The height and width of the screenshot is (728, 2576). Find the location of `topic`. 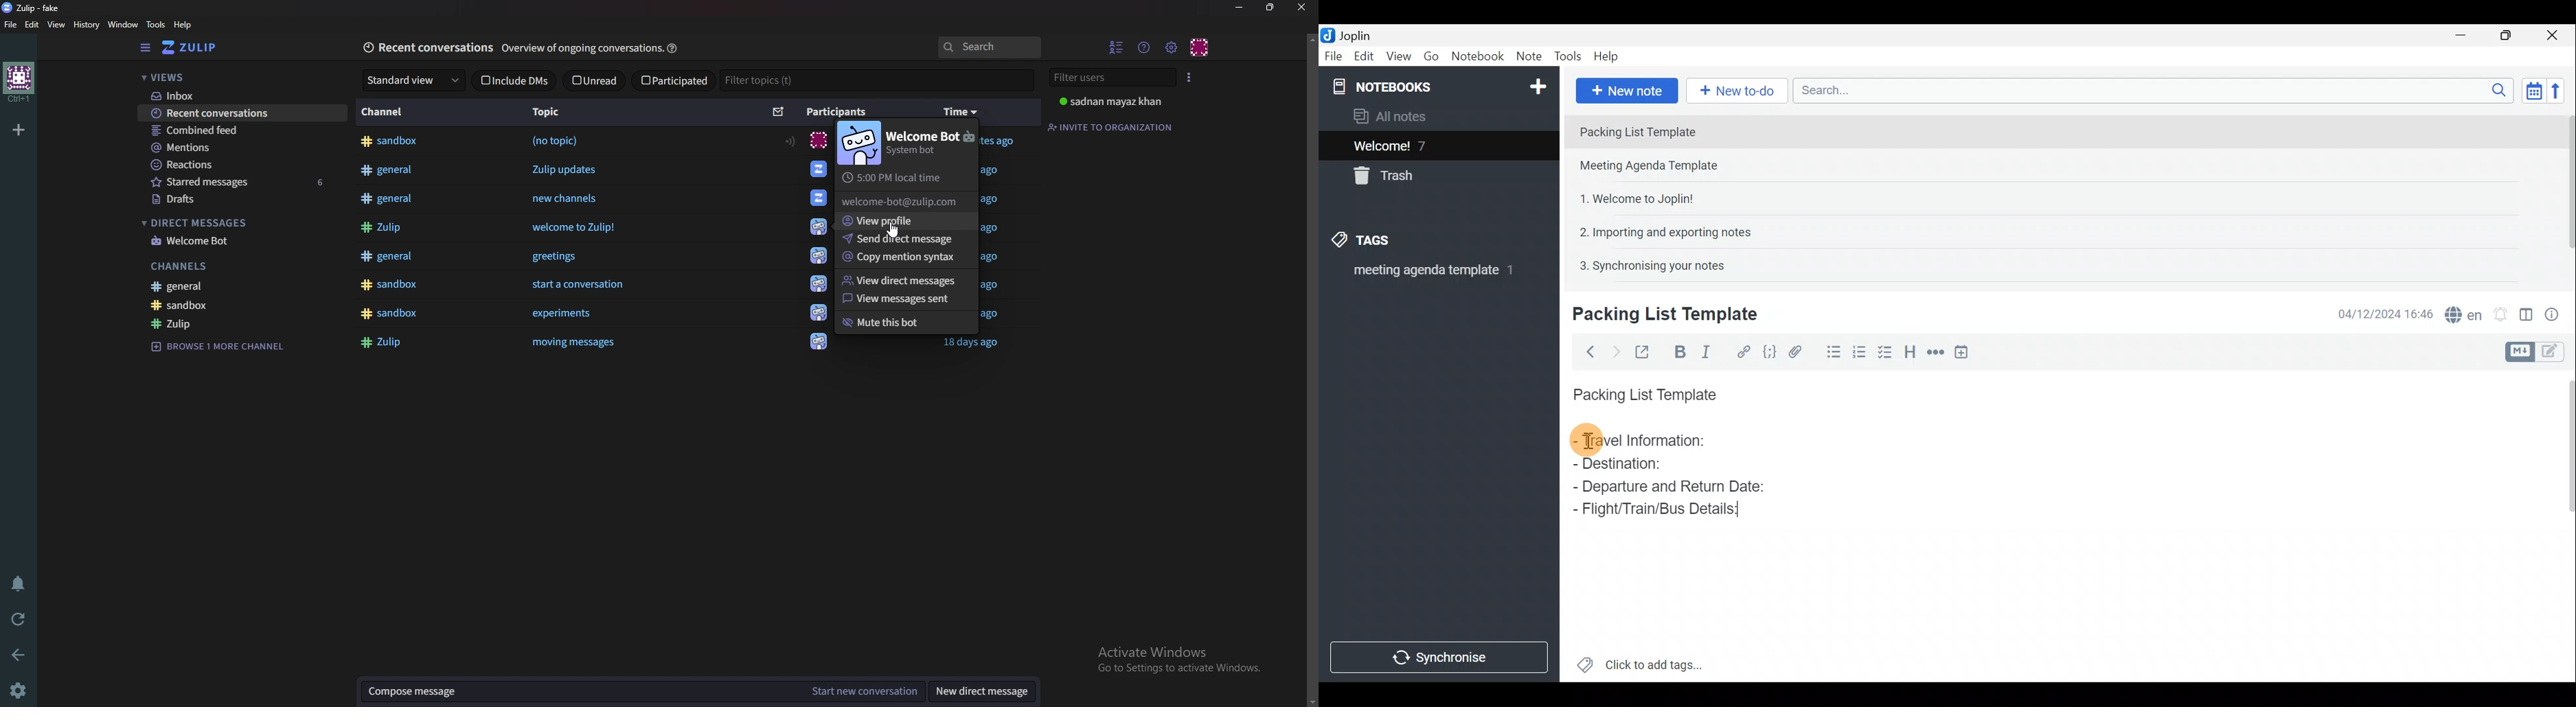

topic is located at coordinates (552, 113).